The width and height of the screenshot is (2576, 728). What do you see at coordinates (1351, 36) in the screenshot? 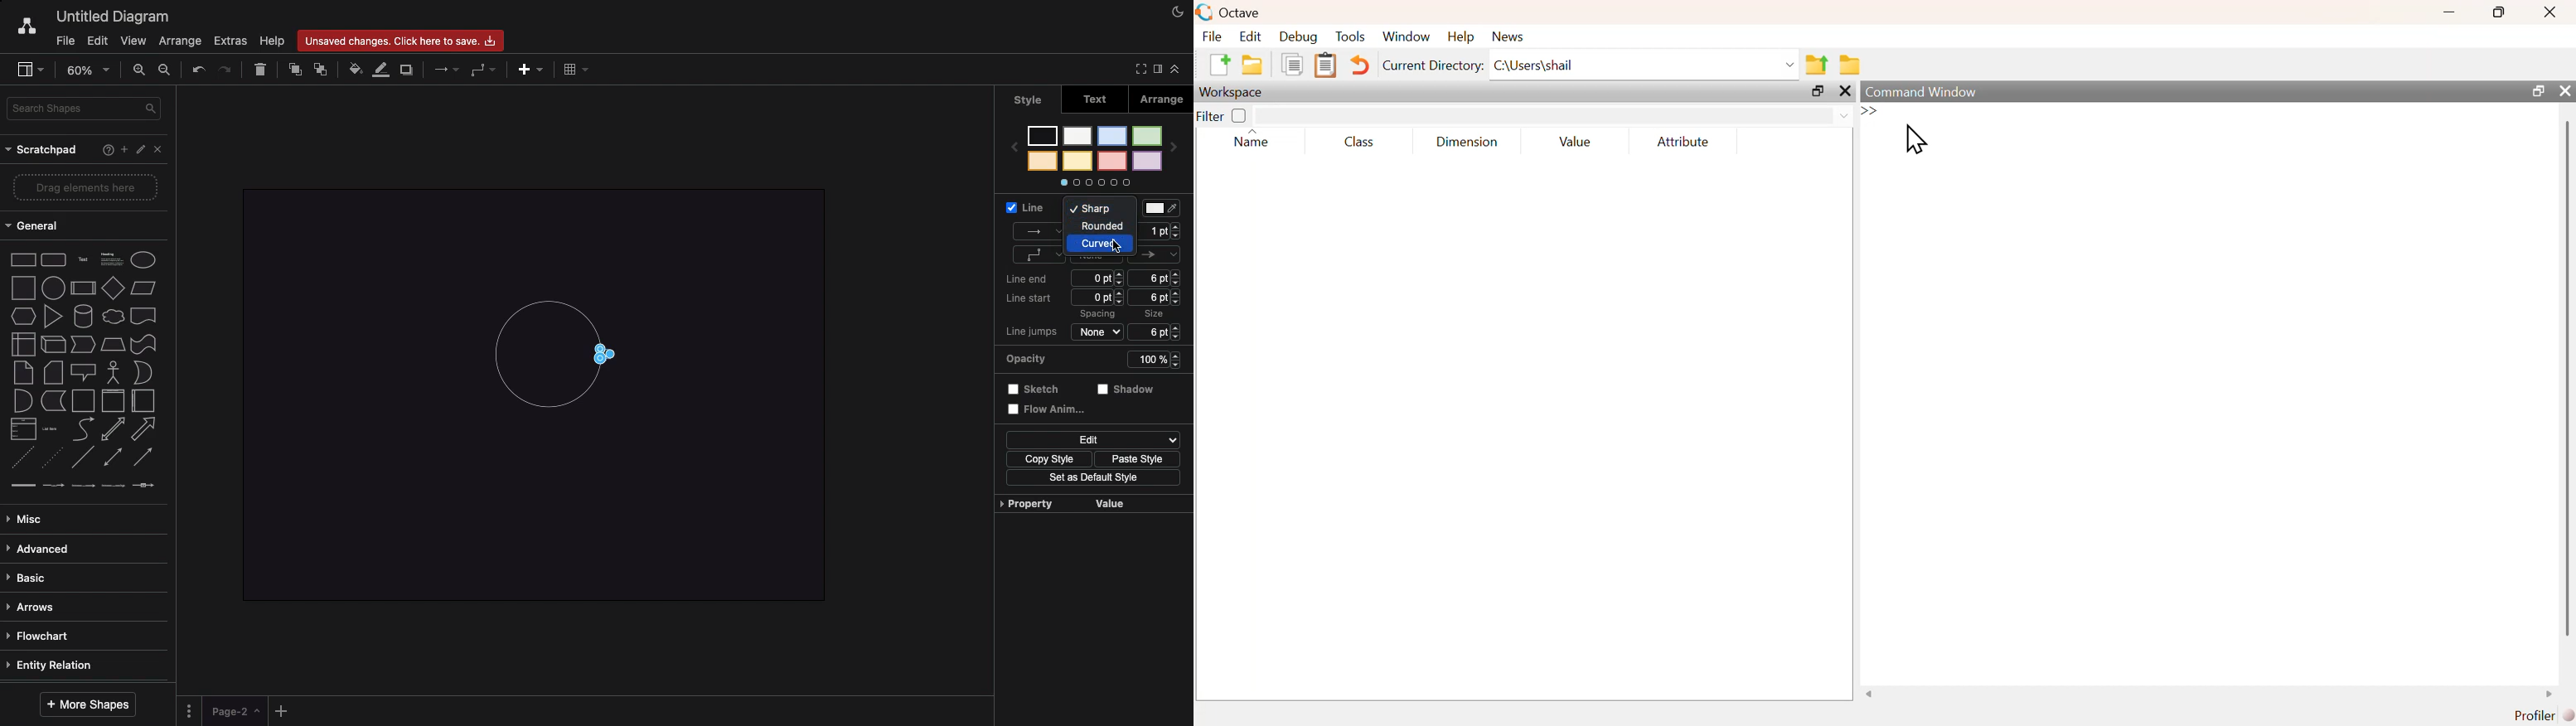
I see `Tools` at bounding box center [1351, 36].